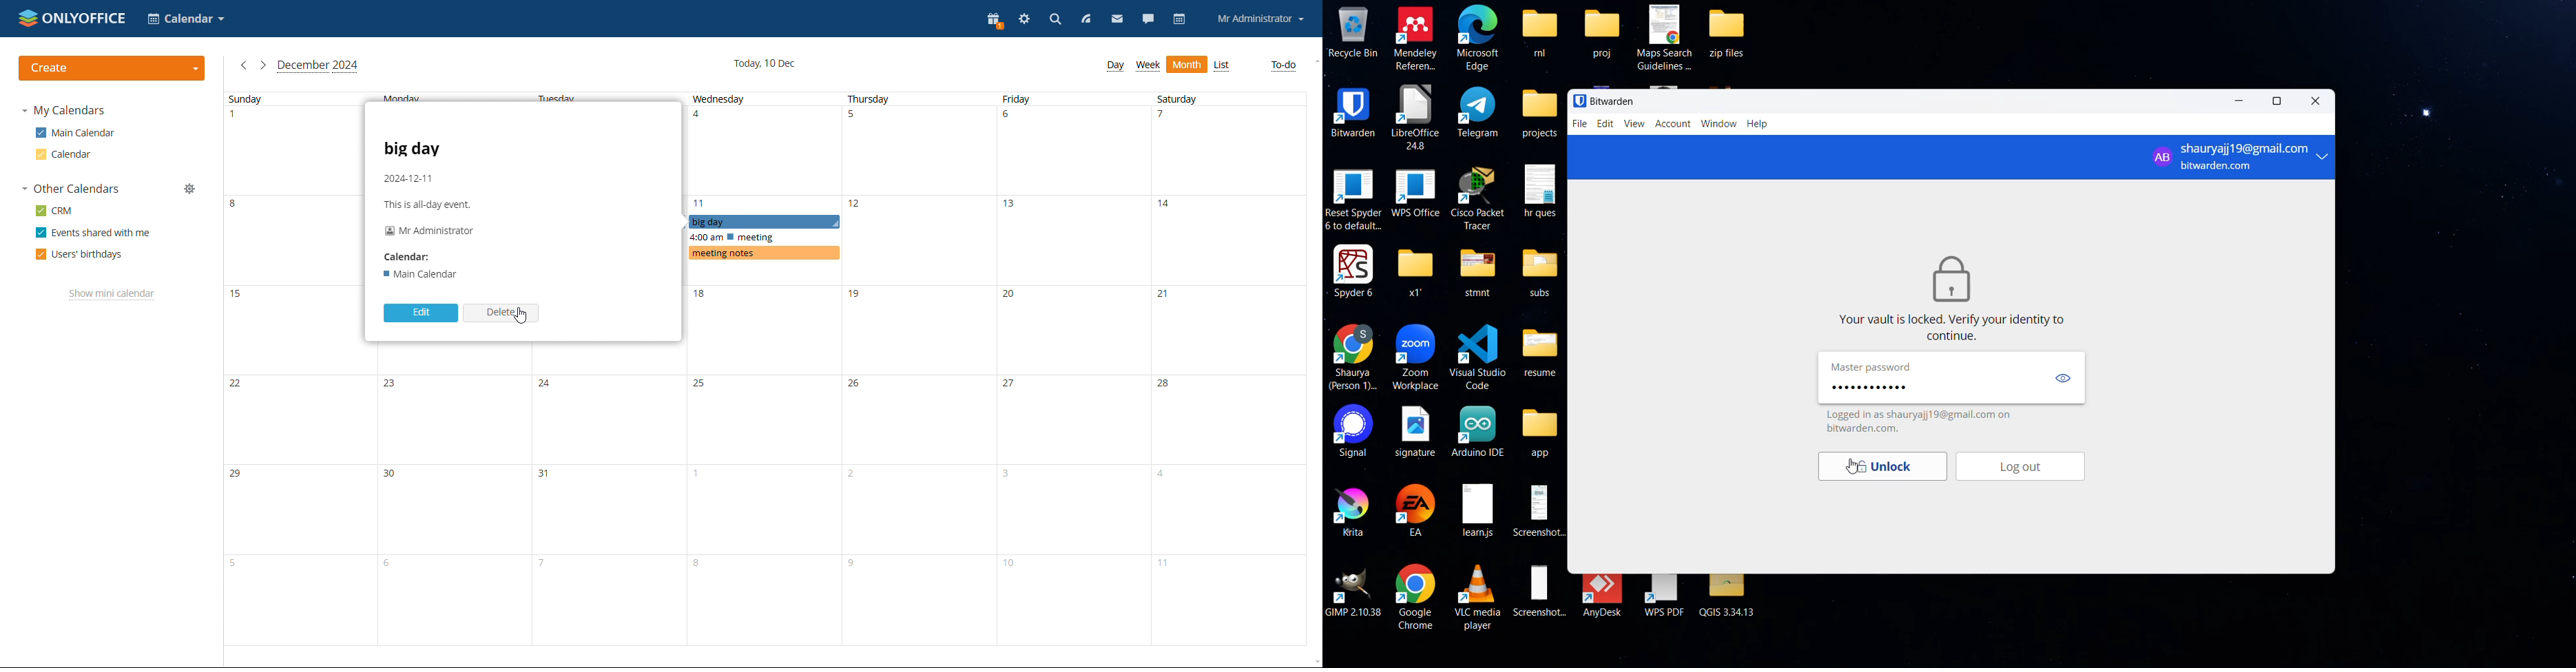  Describe the element at coordinates (1480, 595) in the screenshot. I see `VLC media player` at that location.